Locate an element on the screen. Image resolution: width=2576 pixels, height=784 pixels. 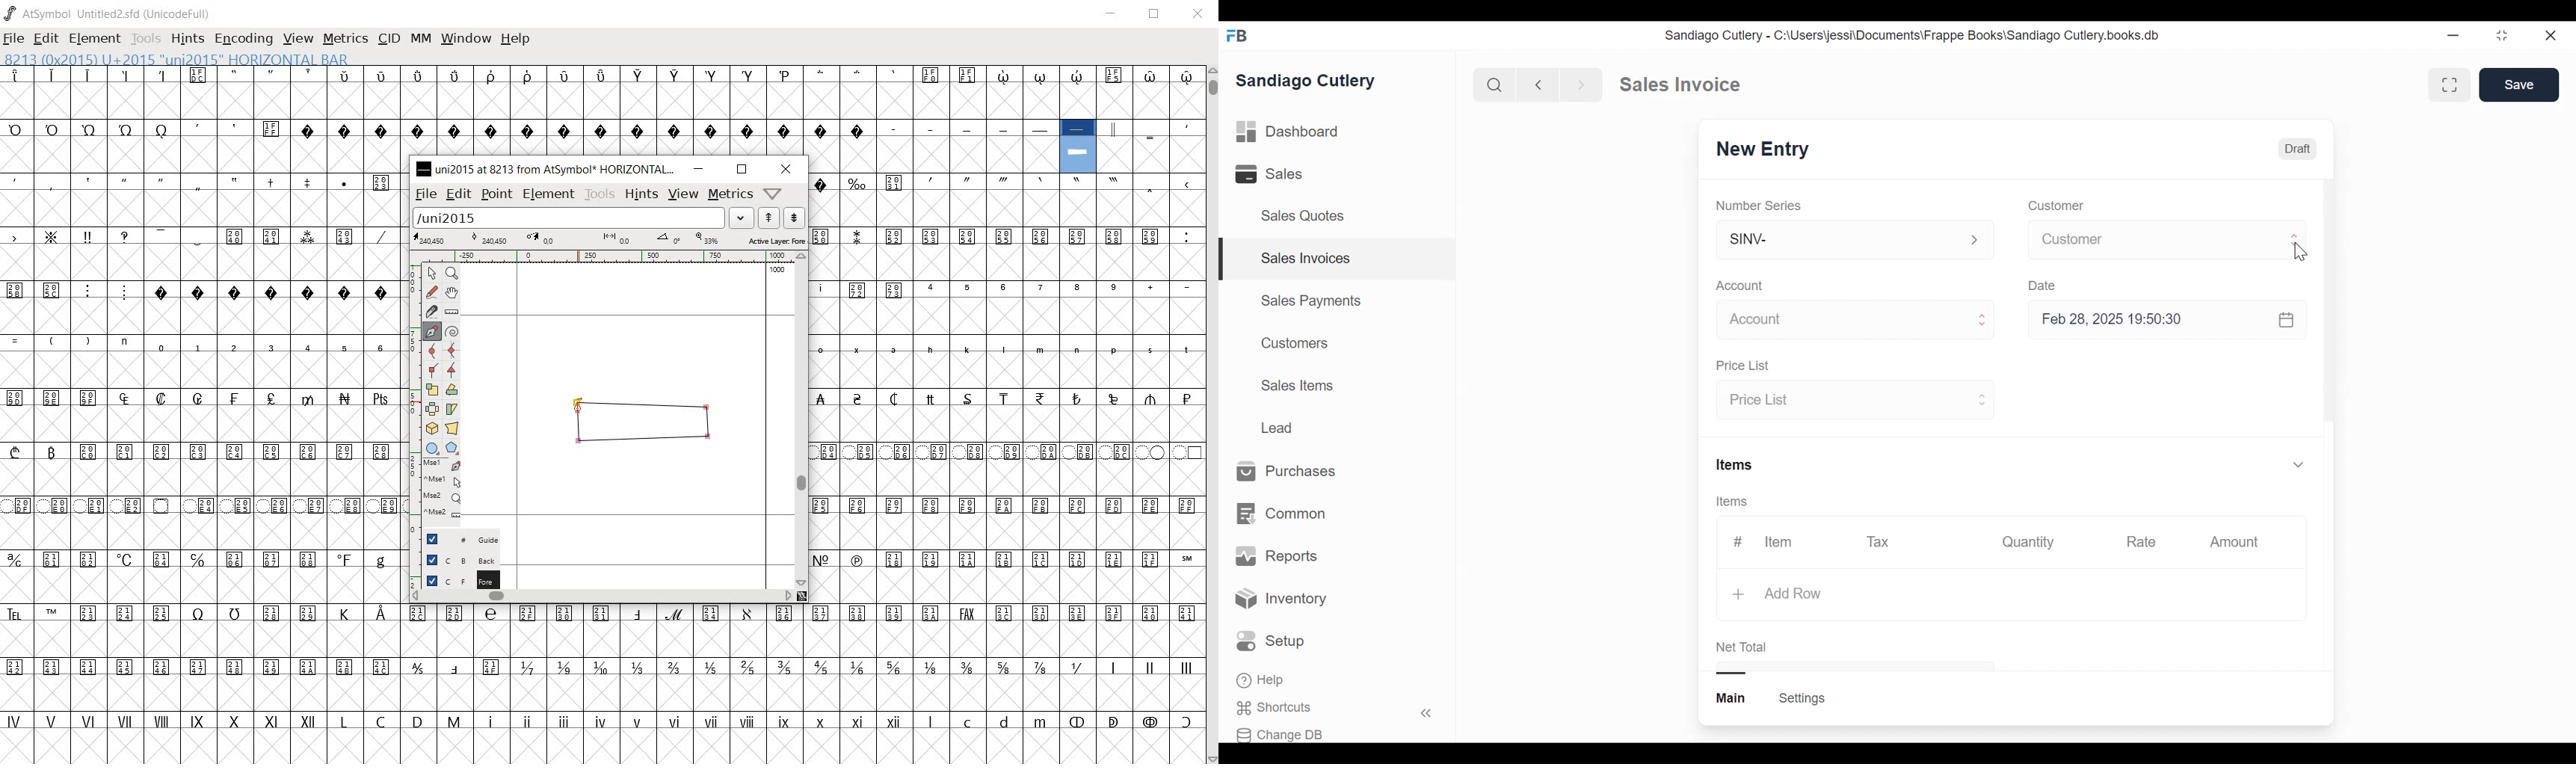
Draft is located at coordinates (2297, 149).